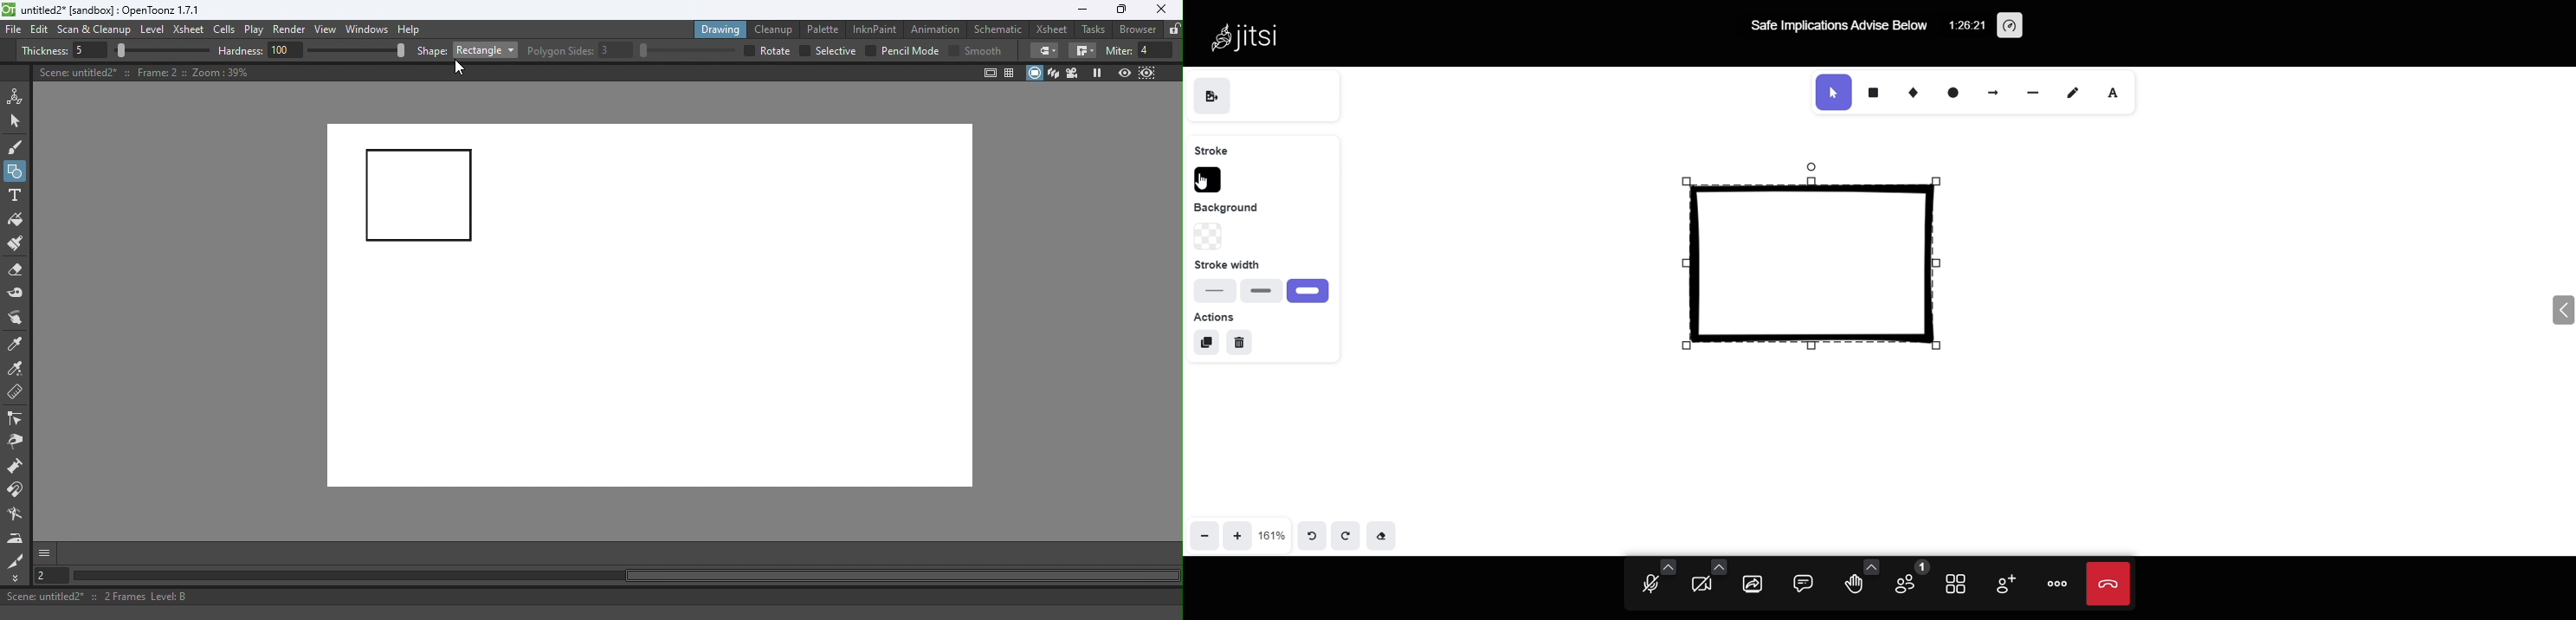  Describe the element at coordinates (953, 49) in the screenshot. I see `Checkbox ` at that location.